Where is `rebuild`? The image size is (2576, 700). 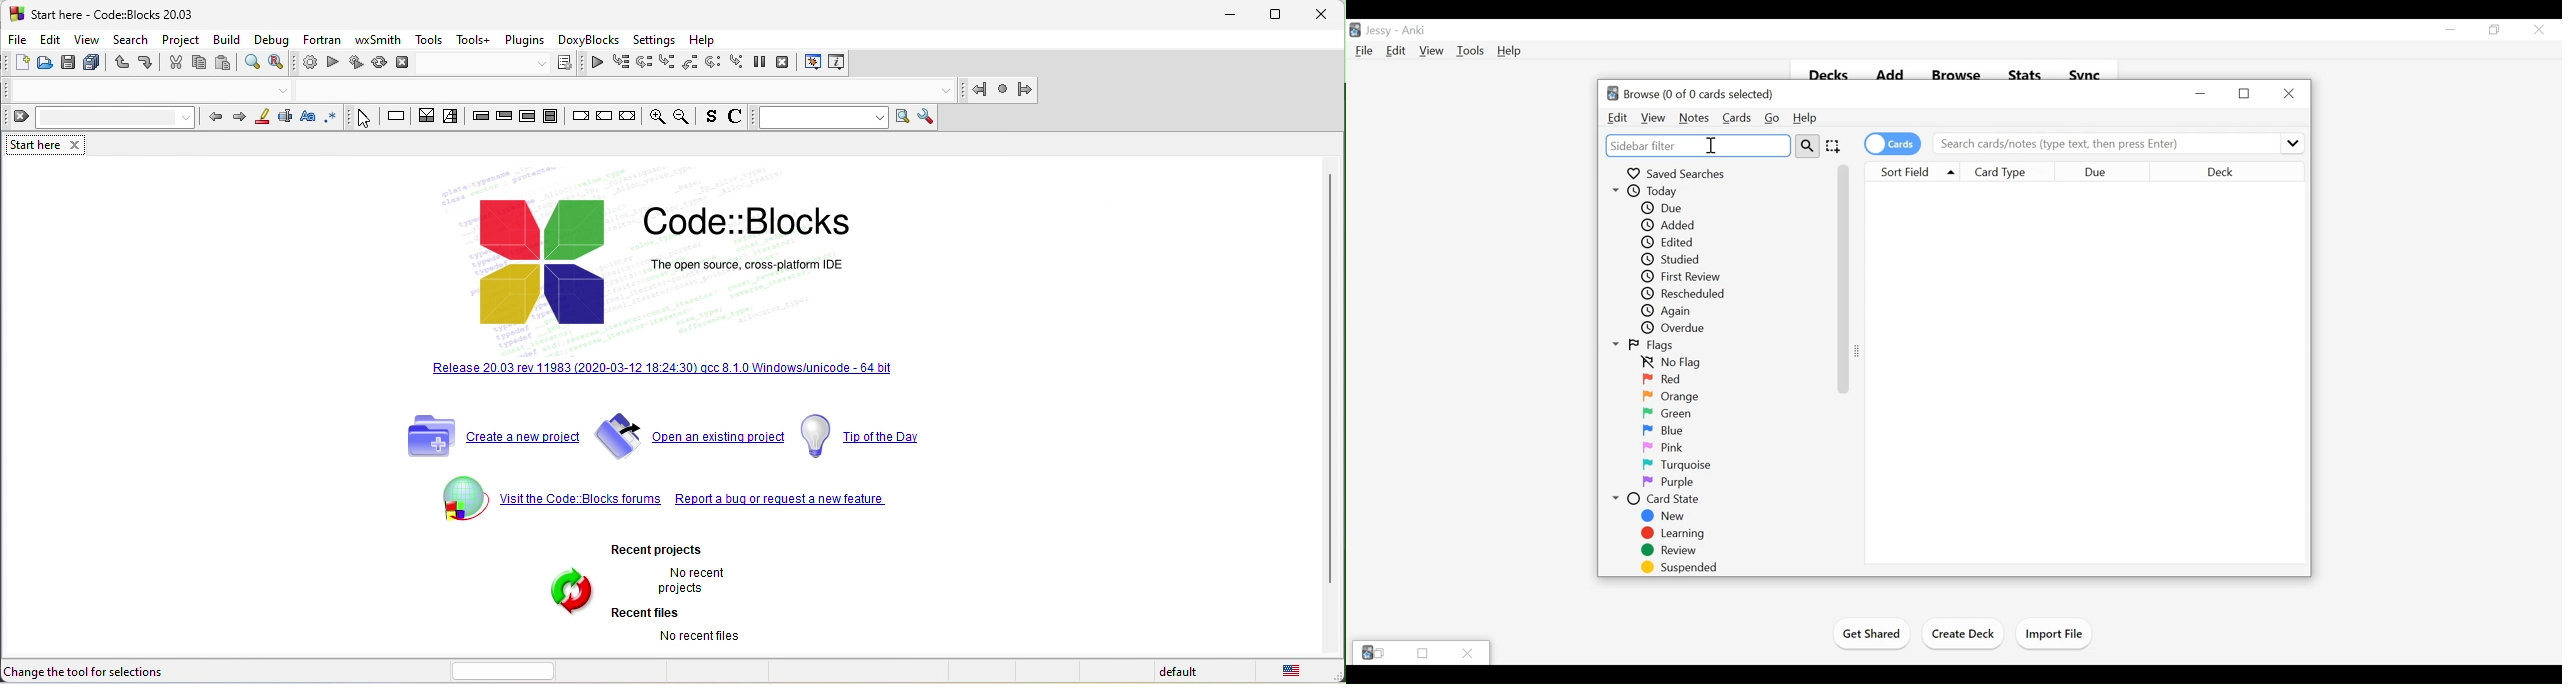 rebuild is located at coordinates (380, 64).